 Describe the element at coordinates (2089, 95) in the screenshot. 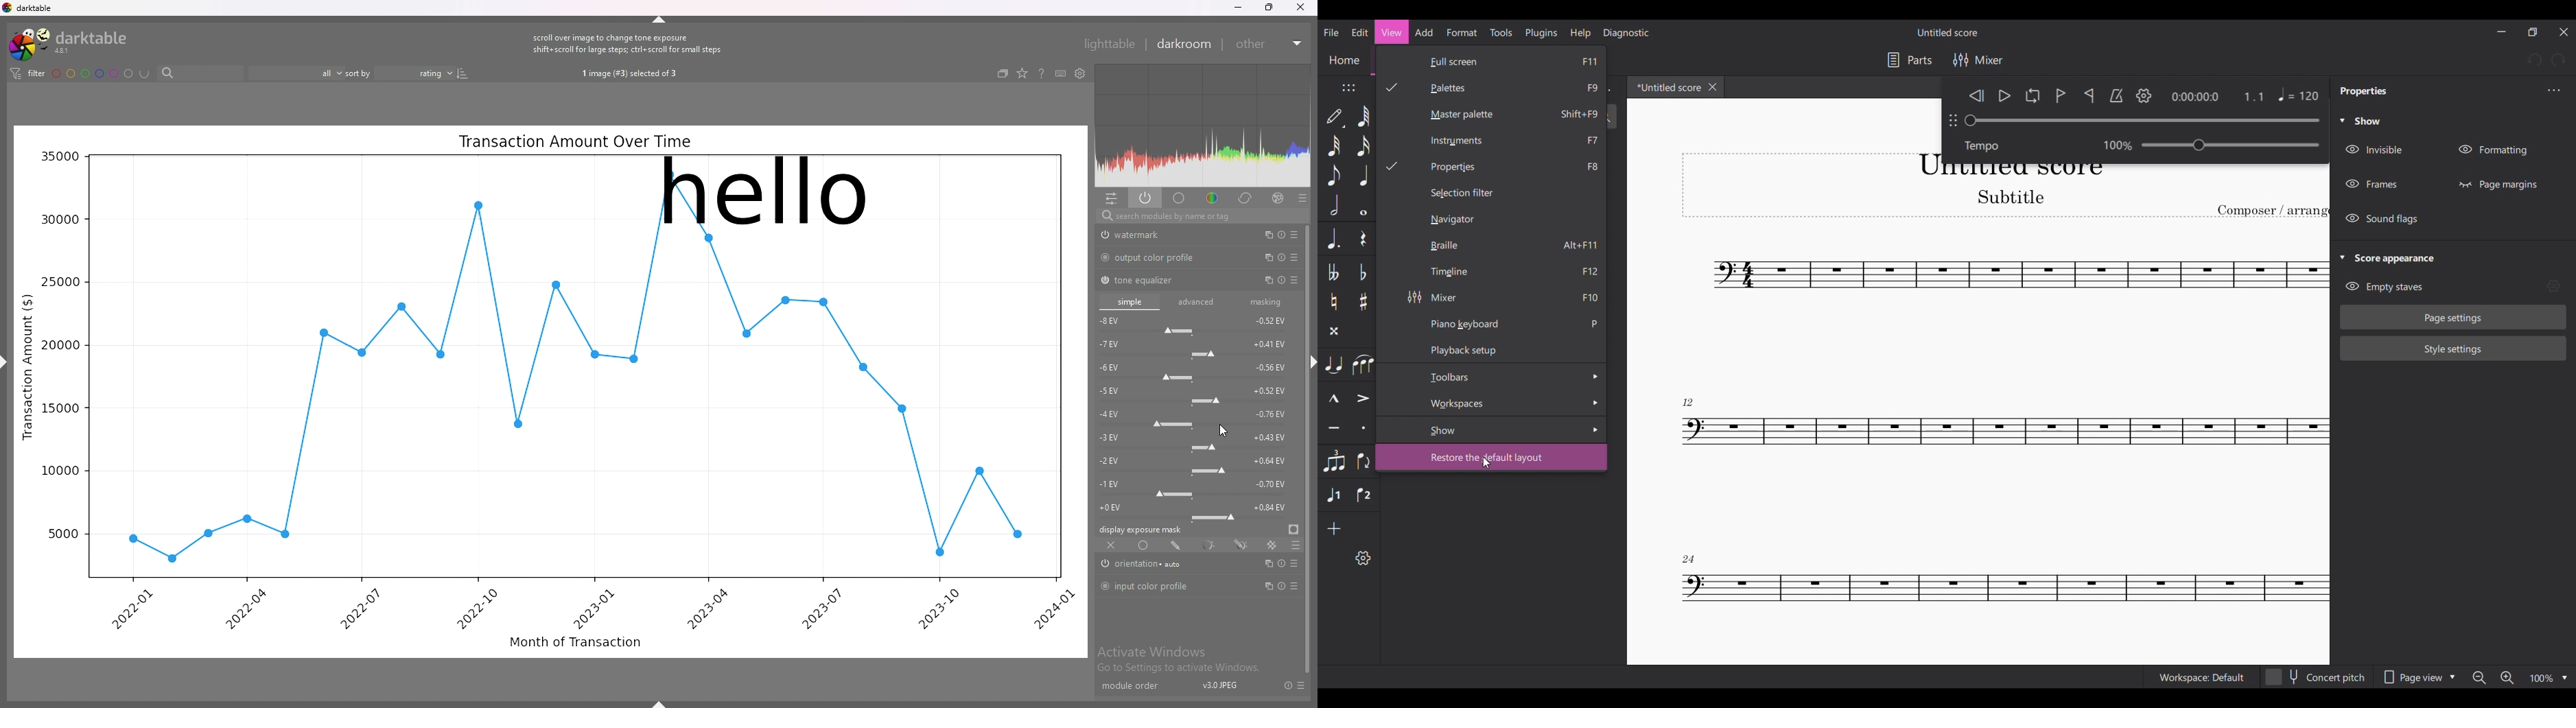

I see `Set loop marker right` at that location.